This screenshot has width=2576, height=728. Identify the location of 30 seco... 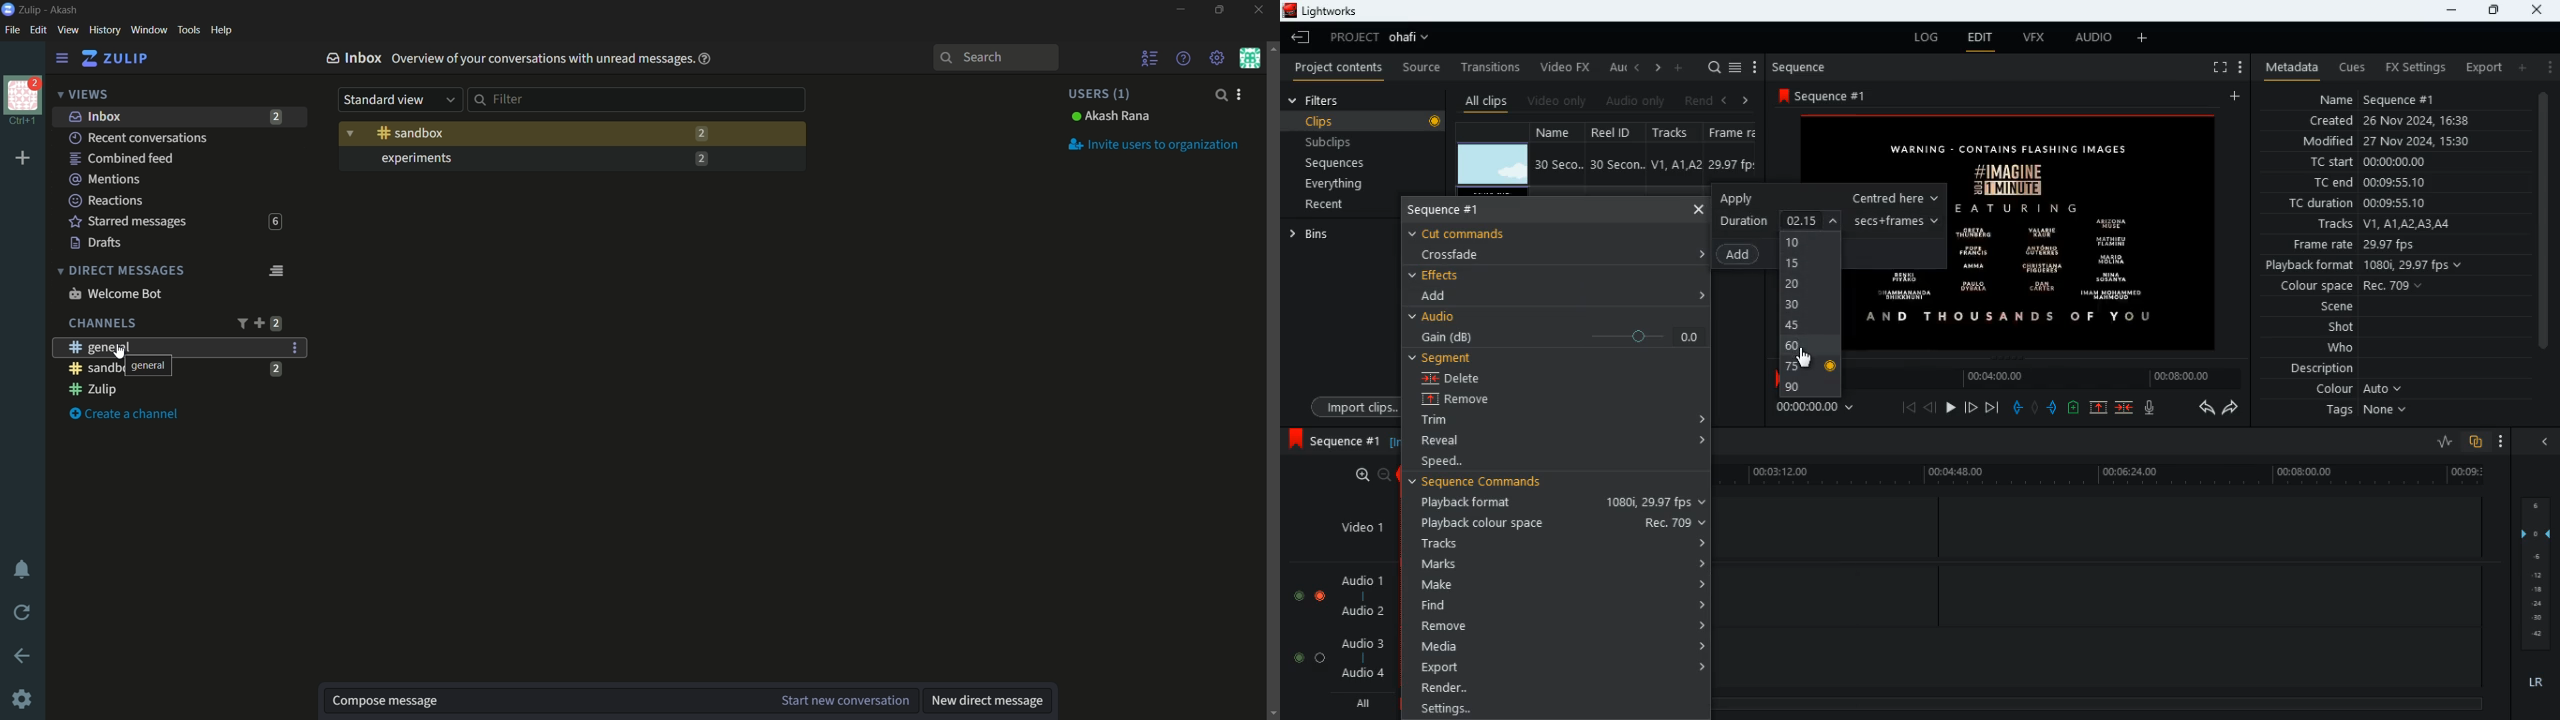
(1559, 163).